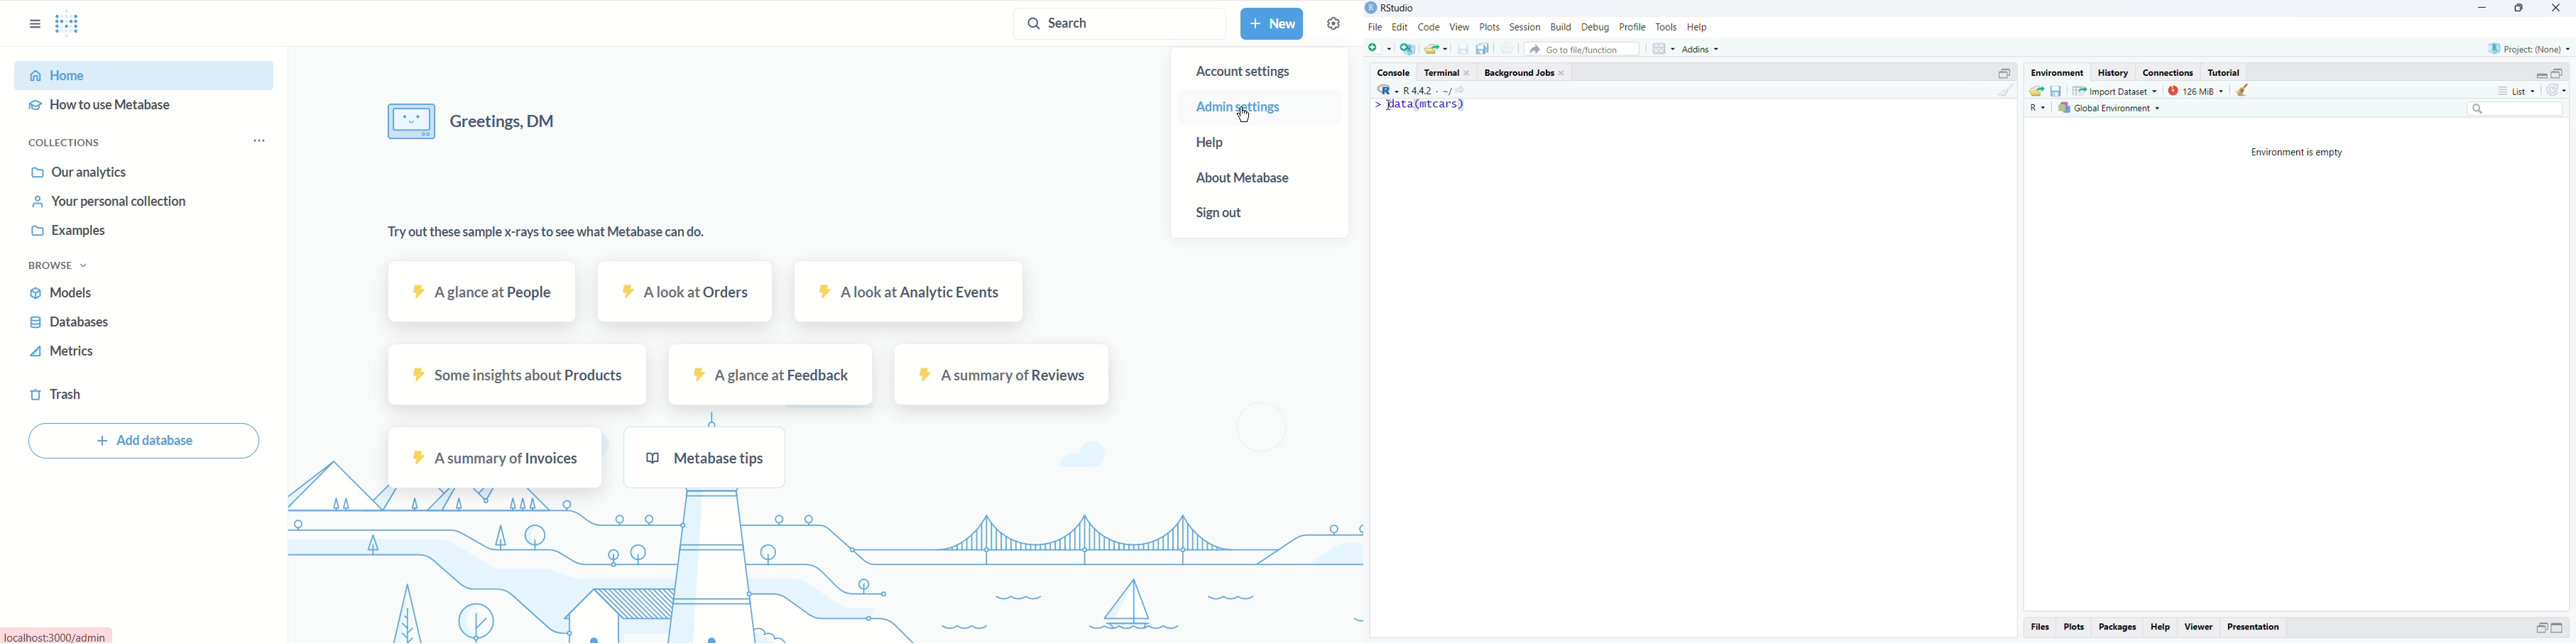 The height and width of the screenshot is (644, 2576). I want to click on data(mtcars), so click(1418, 104).